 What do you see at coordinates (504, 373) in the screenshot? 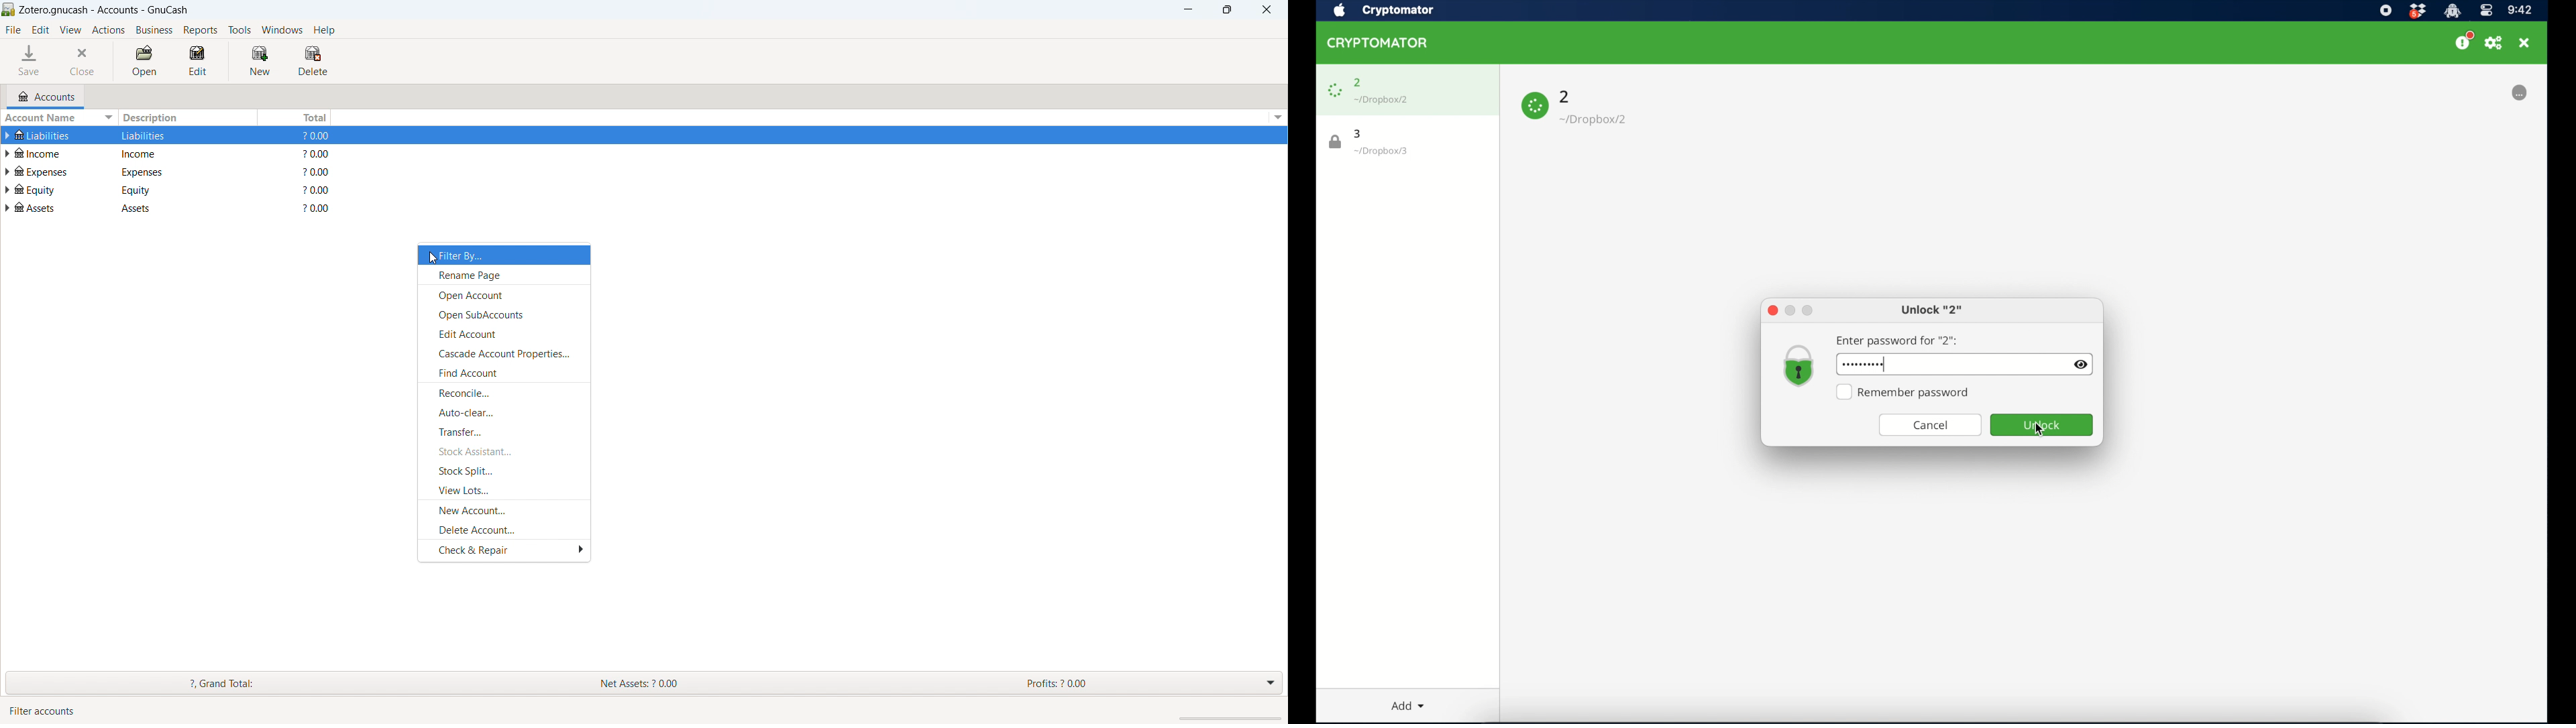
I see `find account` at bounding box center [504, 373].